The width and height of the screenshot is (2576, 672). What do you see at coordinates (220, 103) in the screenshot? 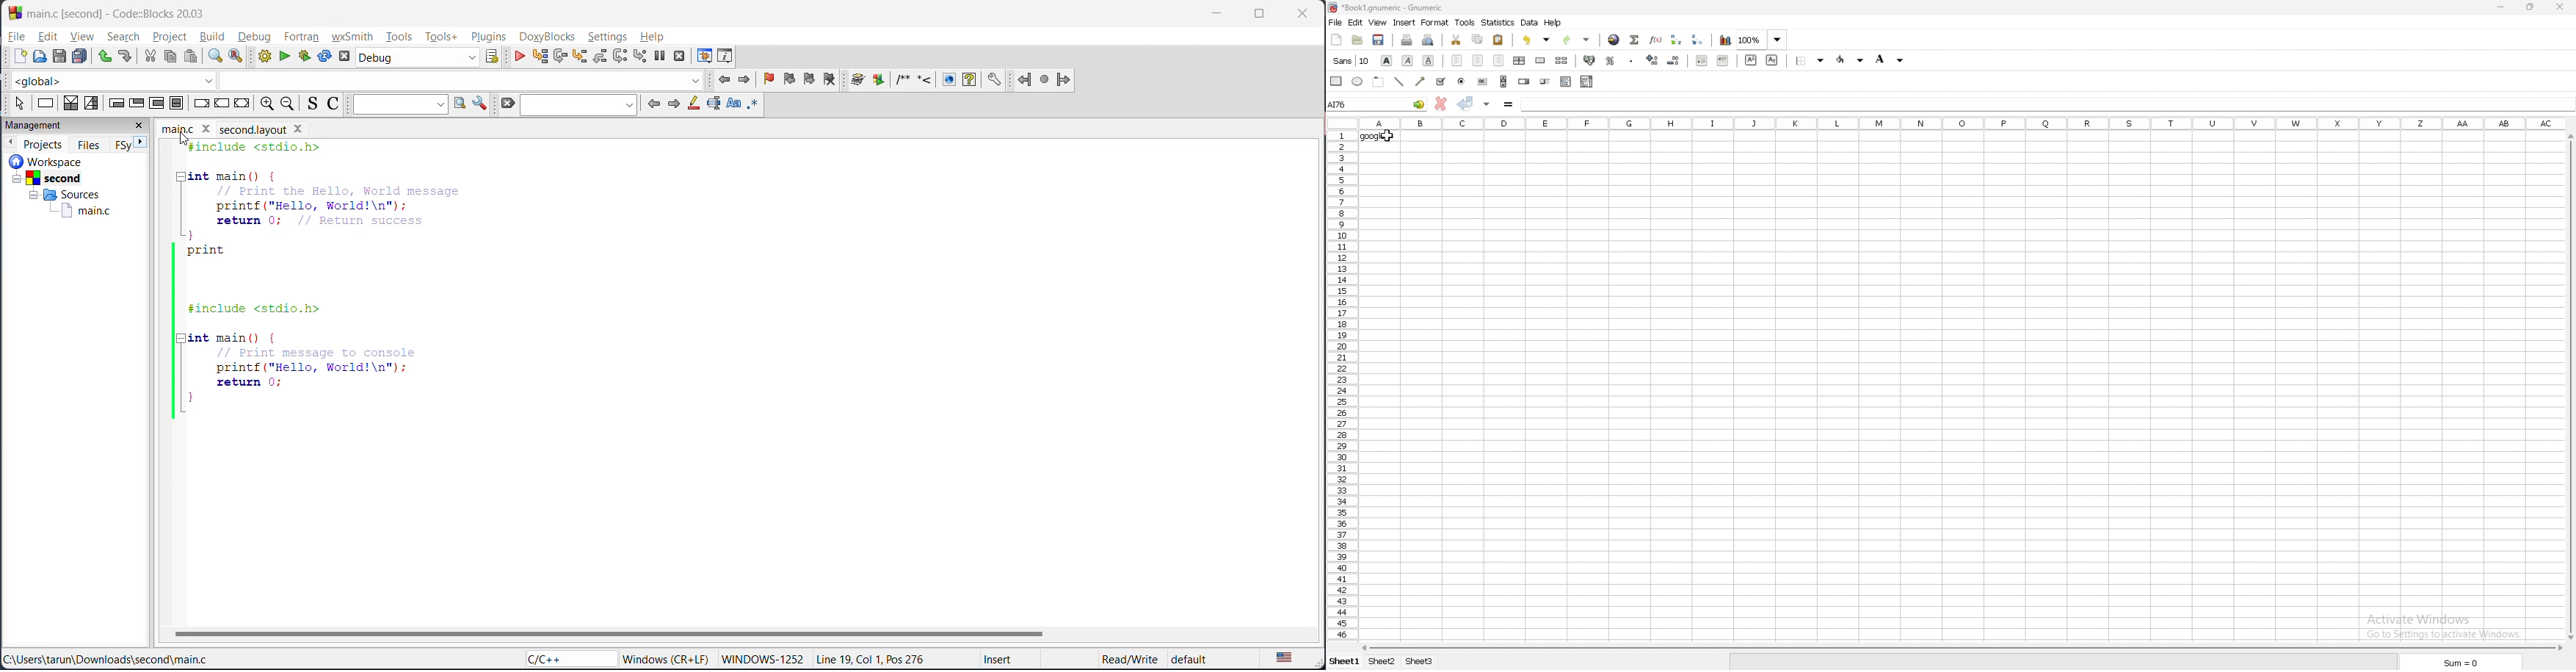
I see `continue instruction` at bounding box center [220, 103].